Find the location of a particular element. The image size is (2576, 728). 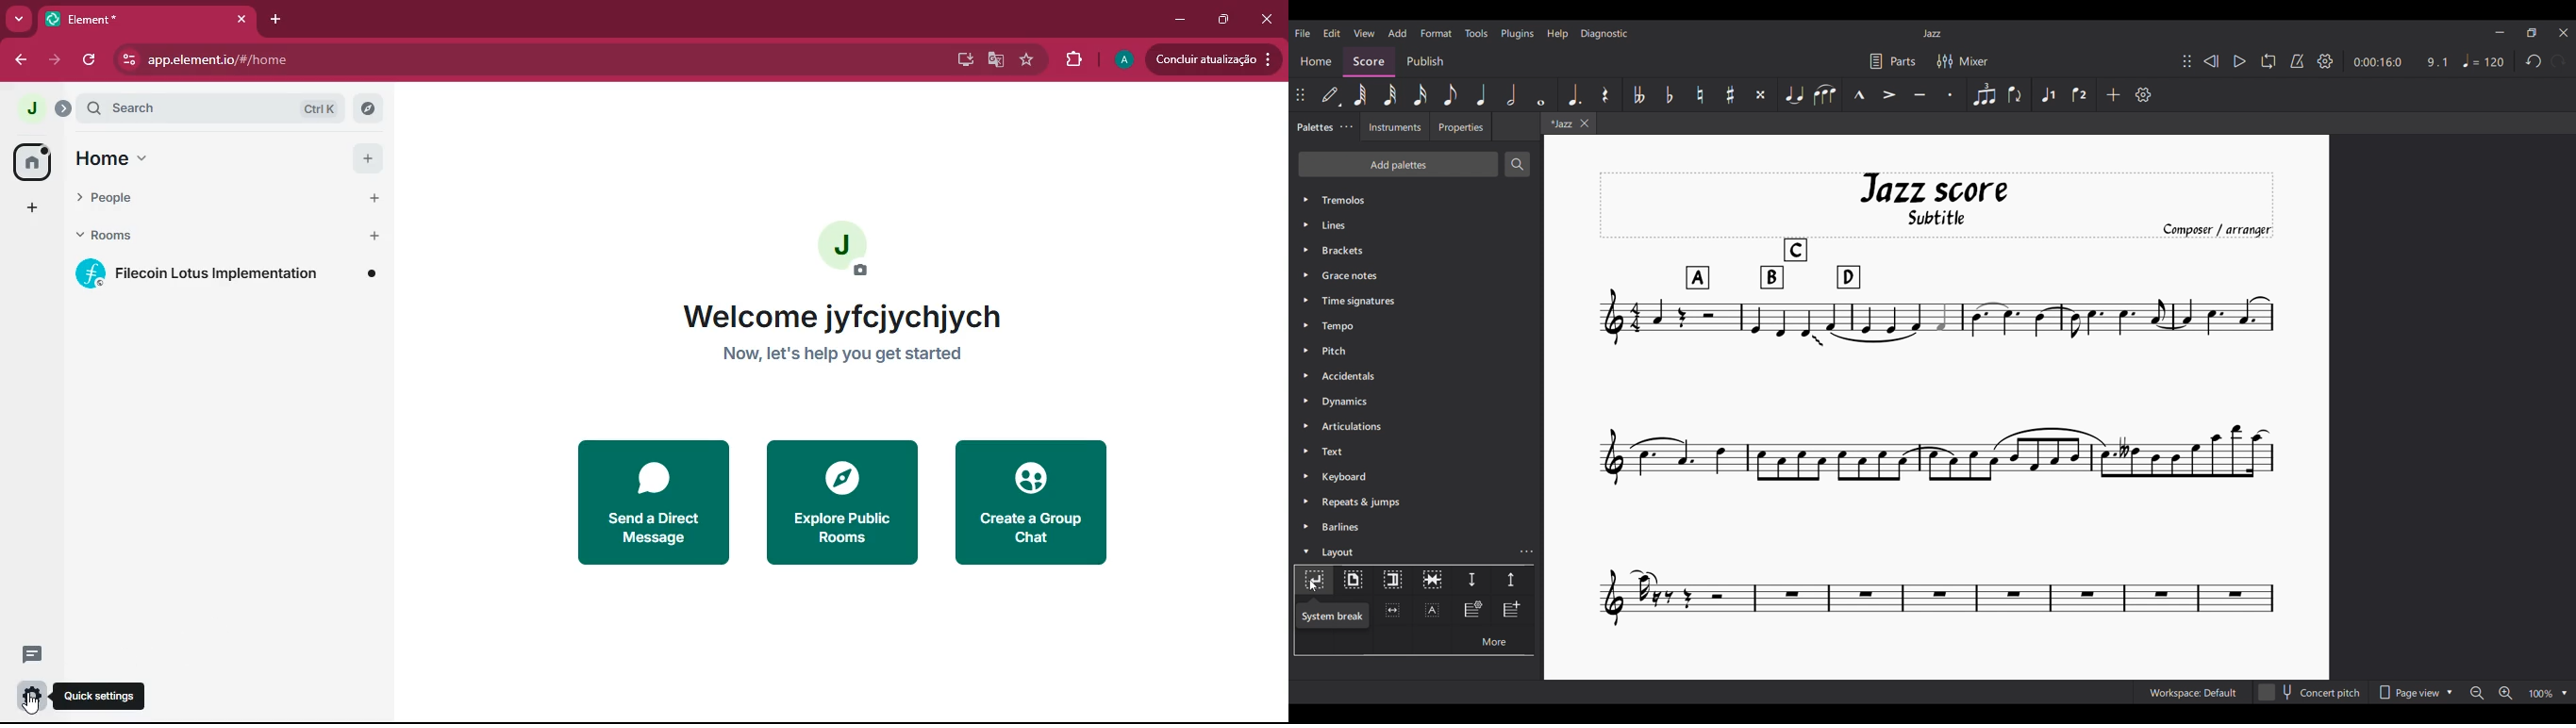

Format menu is located at coordinates (1437, 34).